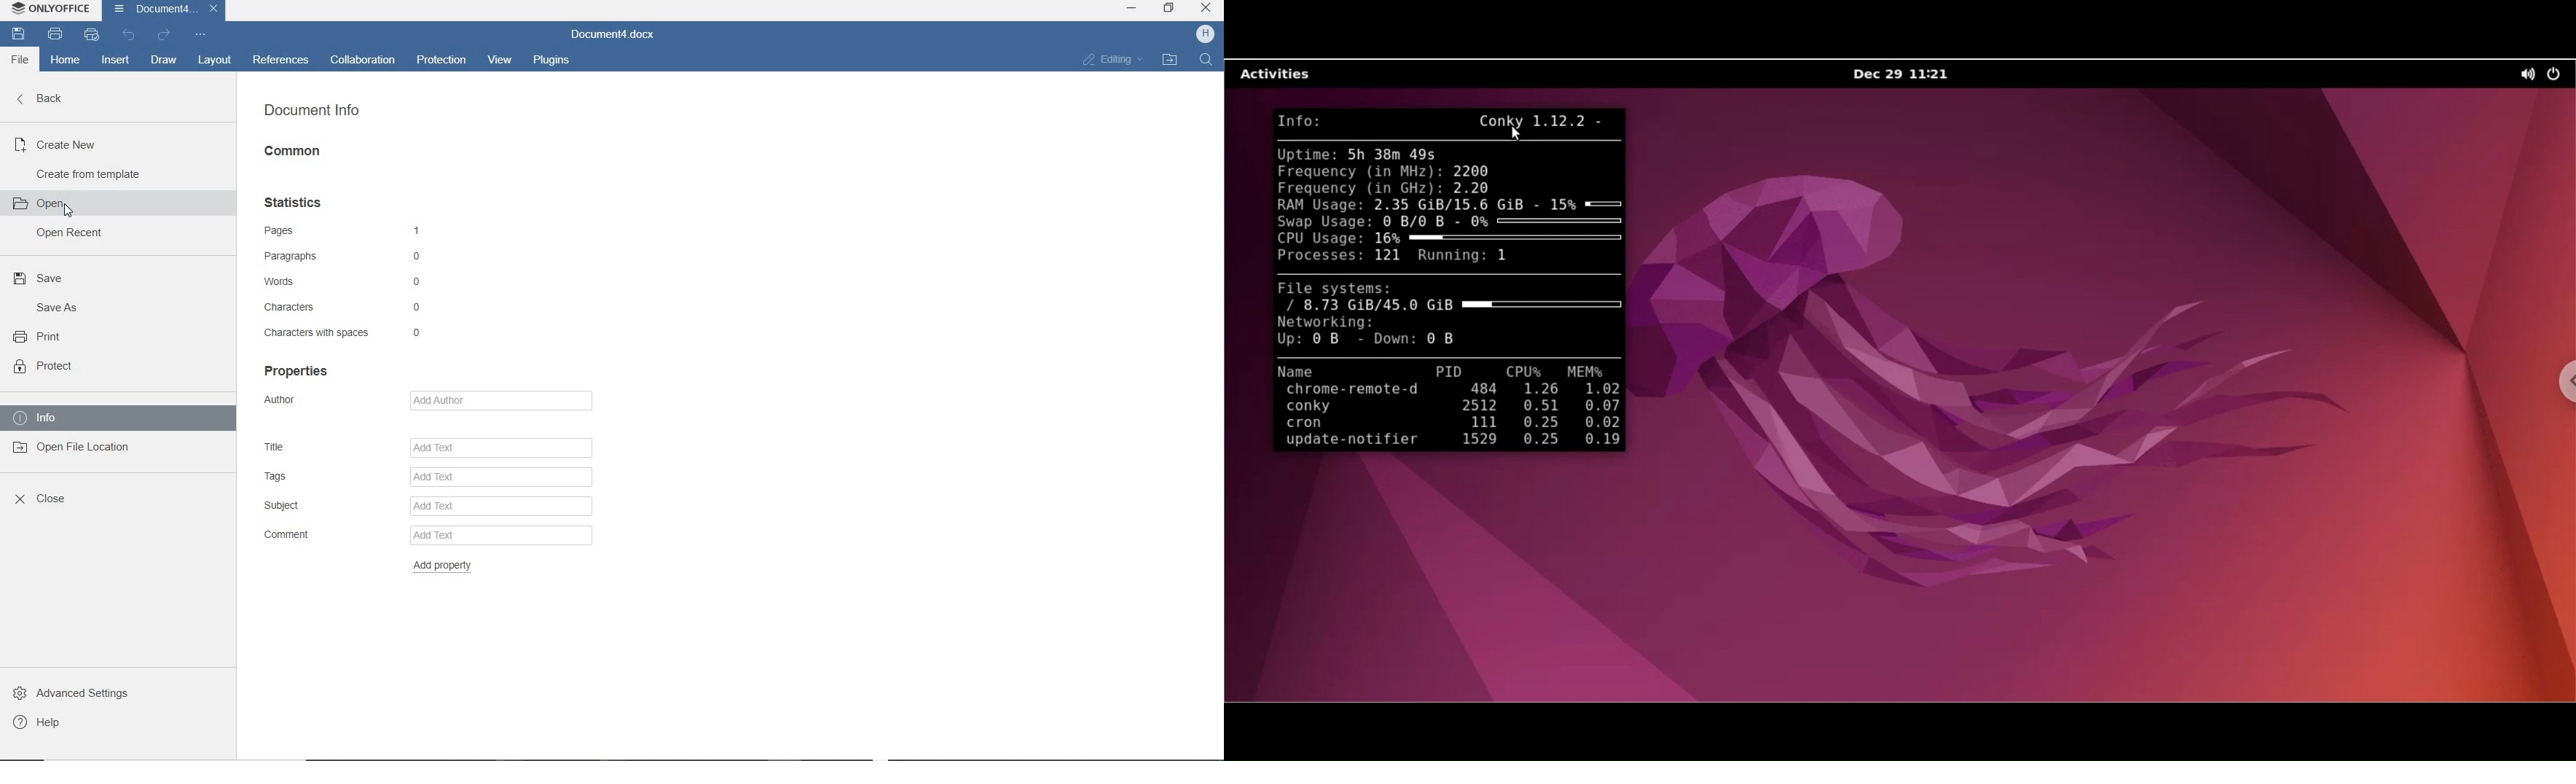 The width and height of the screenshot is (2576, 784). Describe the element at coordinates (65, 61) in the screenshot. I see `home` at that location.